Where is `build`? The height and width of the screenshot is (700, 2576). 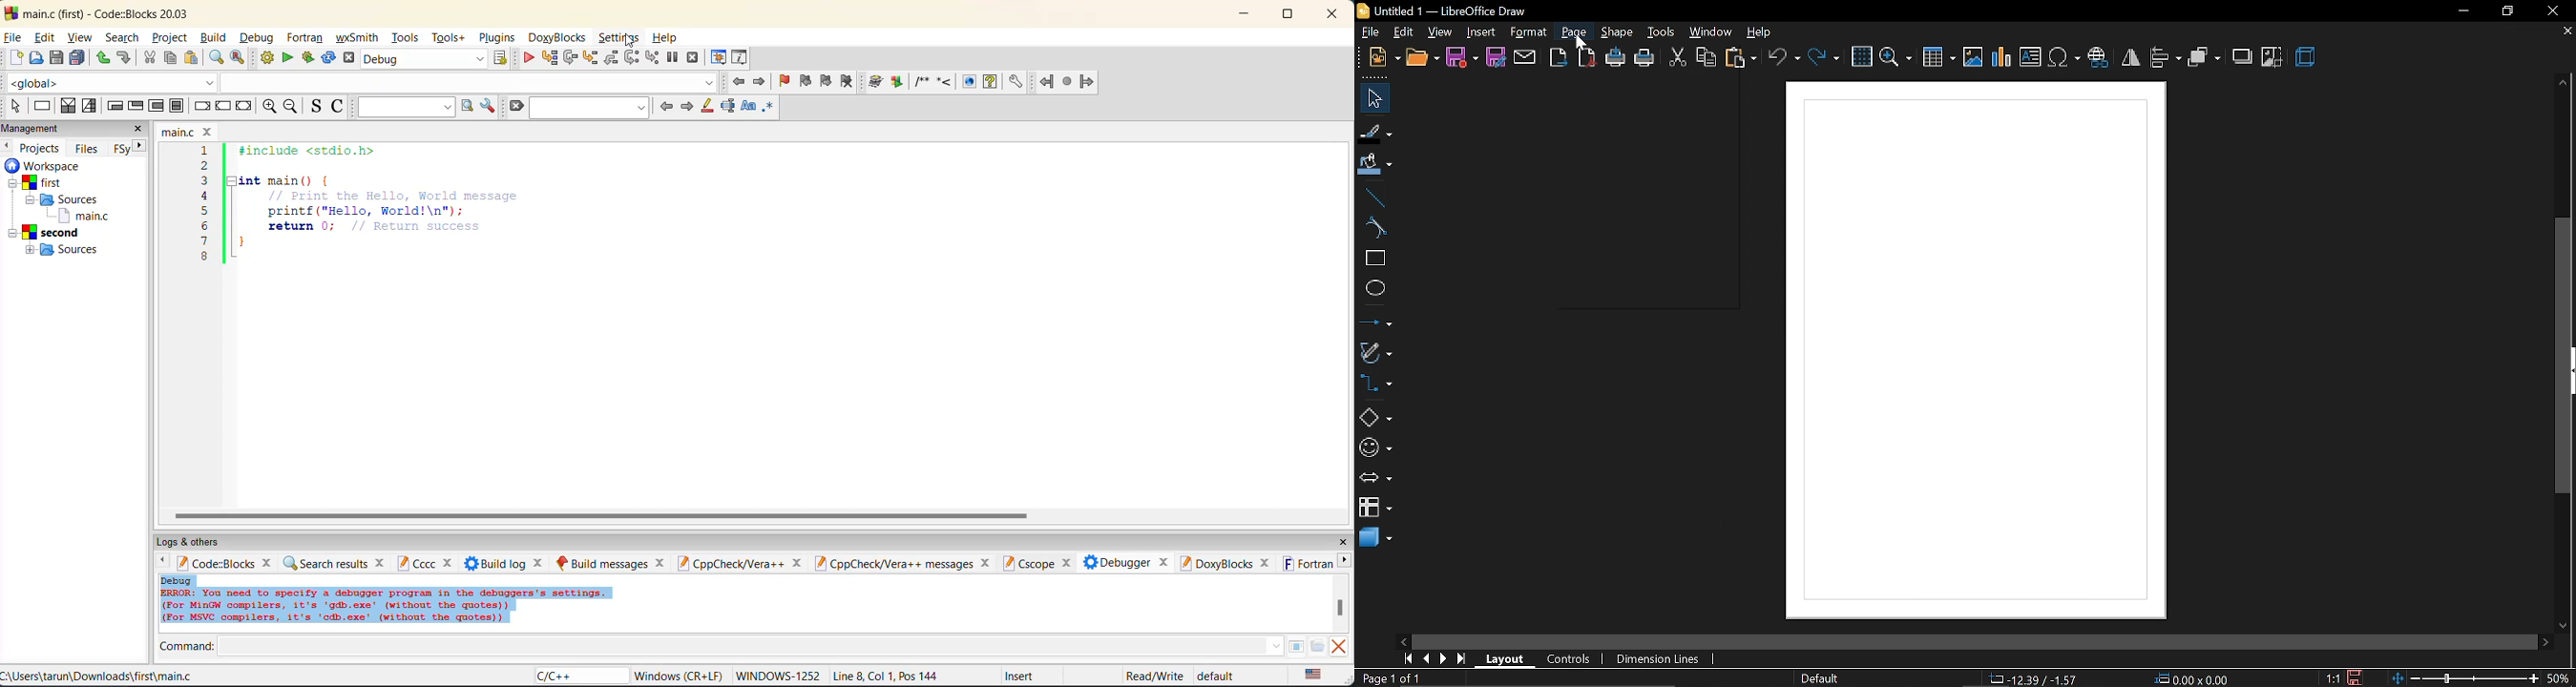
build is located at coordinates (215, 39).